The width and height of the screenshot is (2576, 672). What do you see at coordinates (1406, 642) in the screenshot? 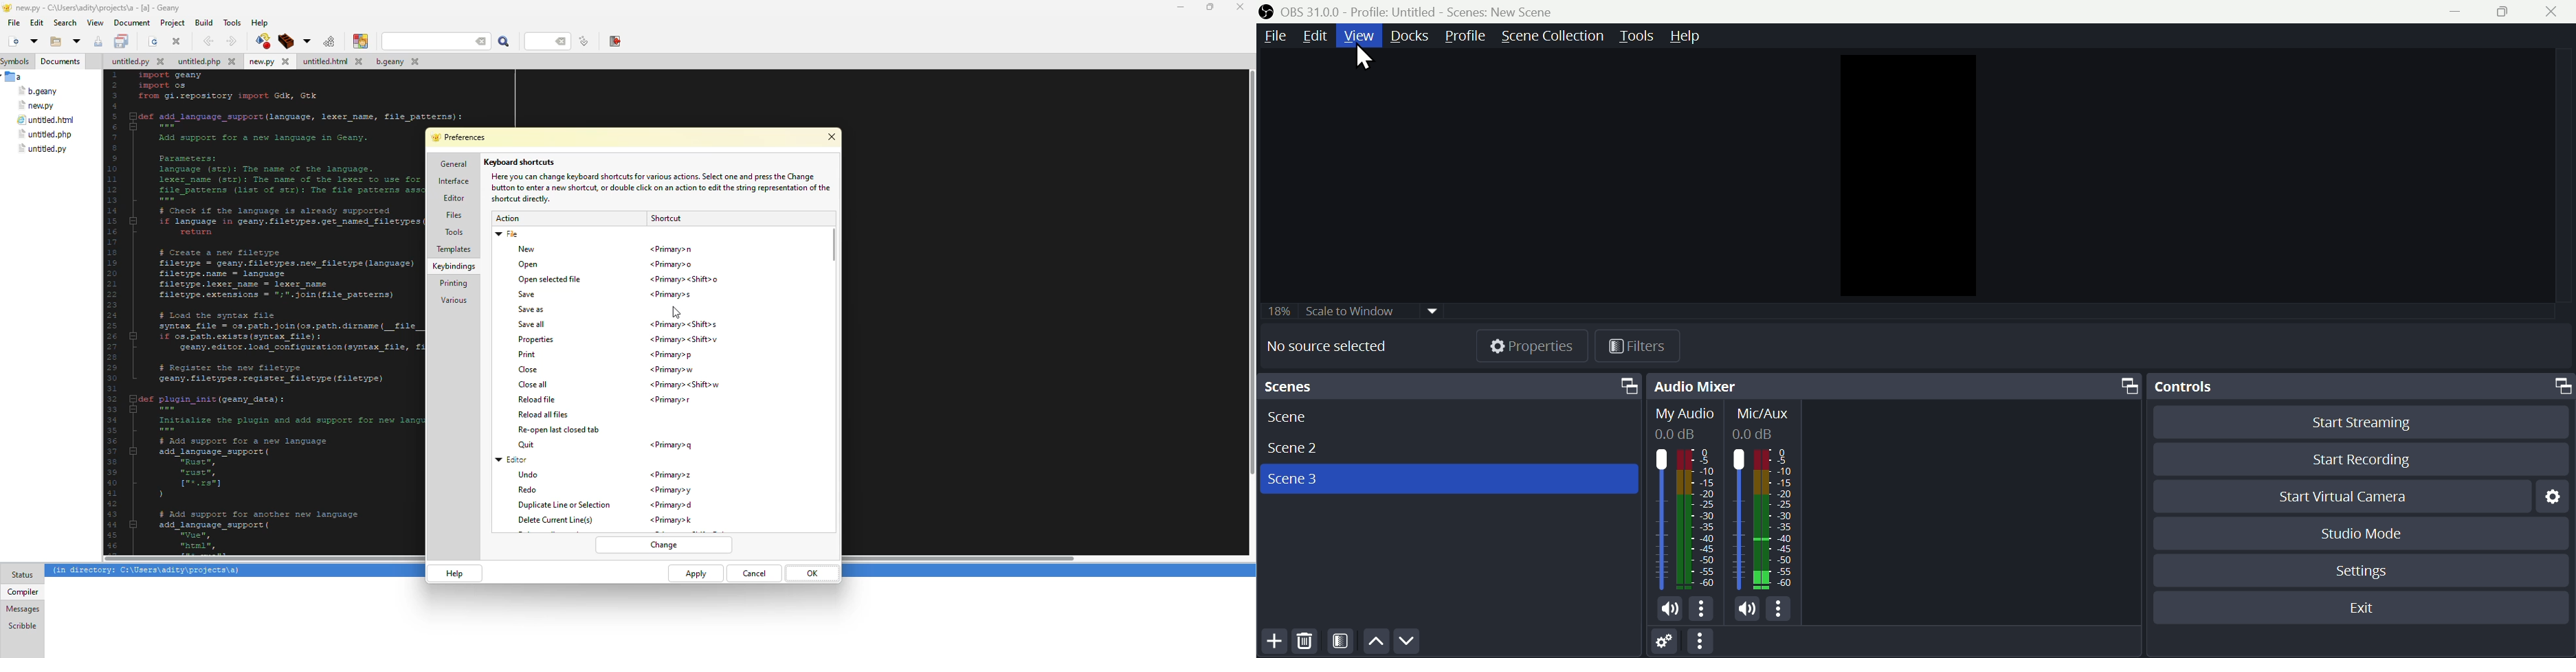
I see `Move down` at bounding box center [1406, 642].